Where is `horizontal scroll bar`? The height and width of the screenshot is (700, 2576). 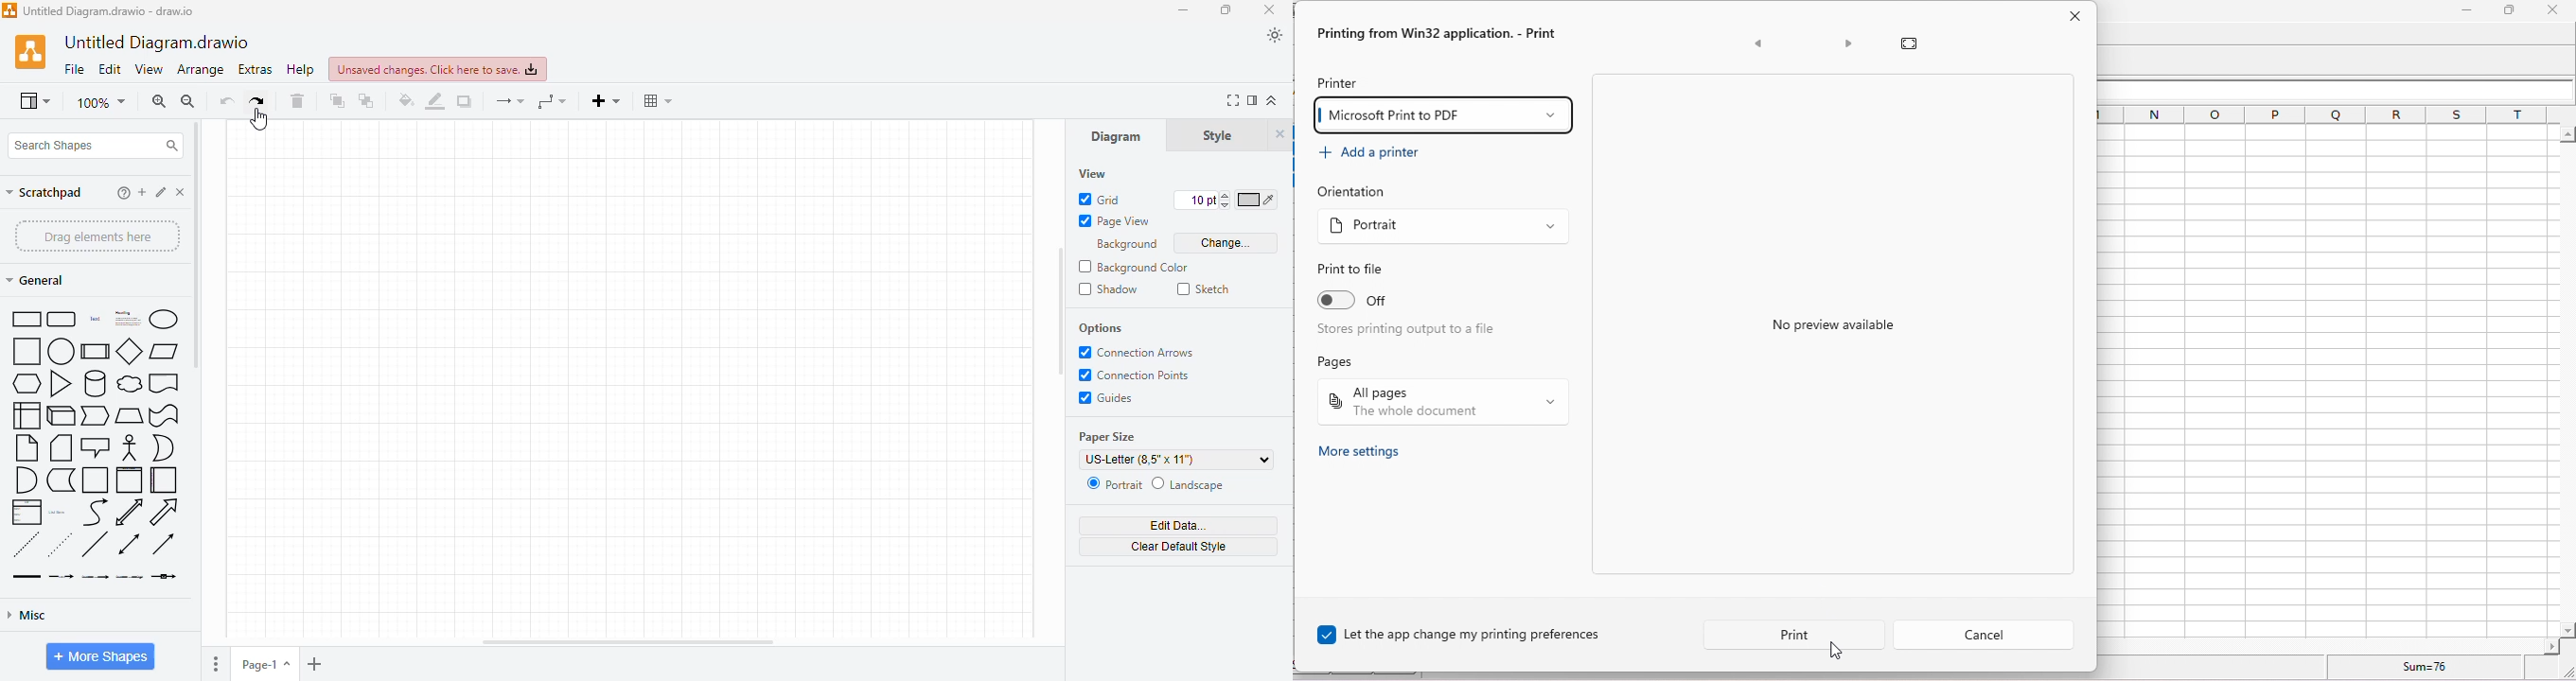
horizontal scroll bar is located at coordinates (627, 641).